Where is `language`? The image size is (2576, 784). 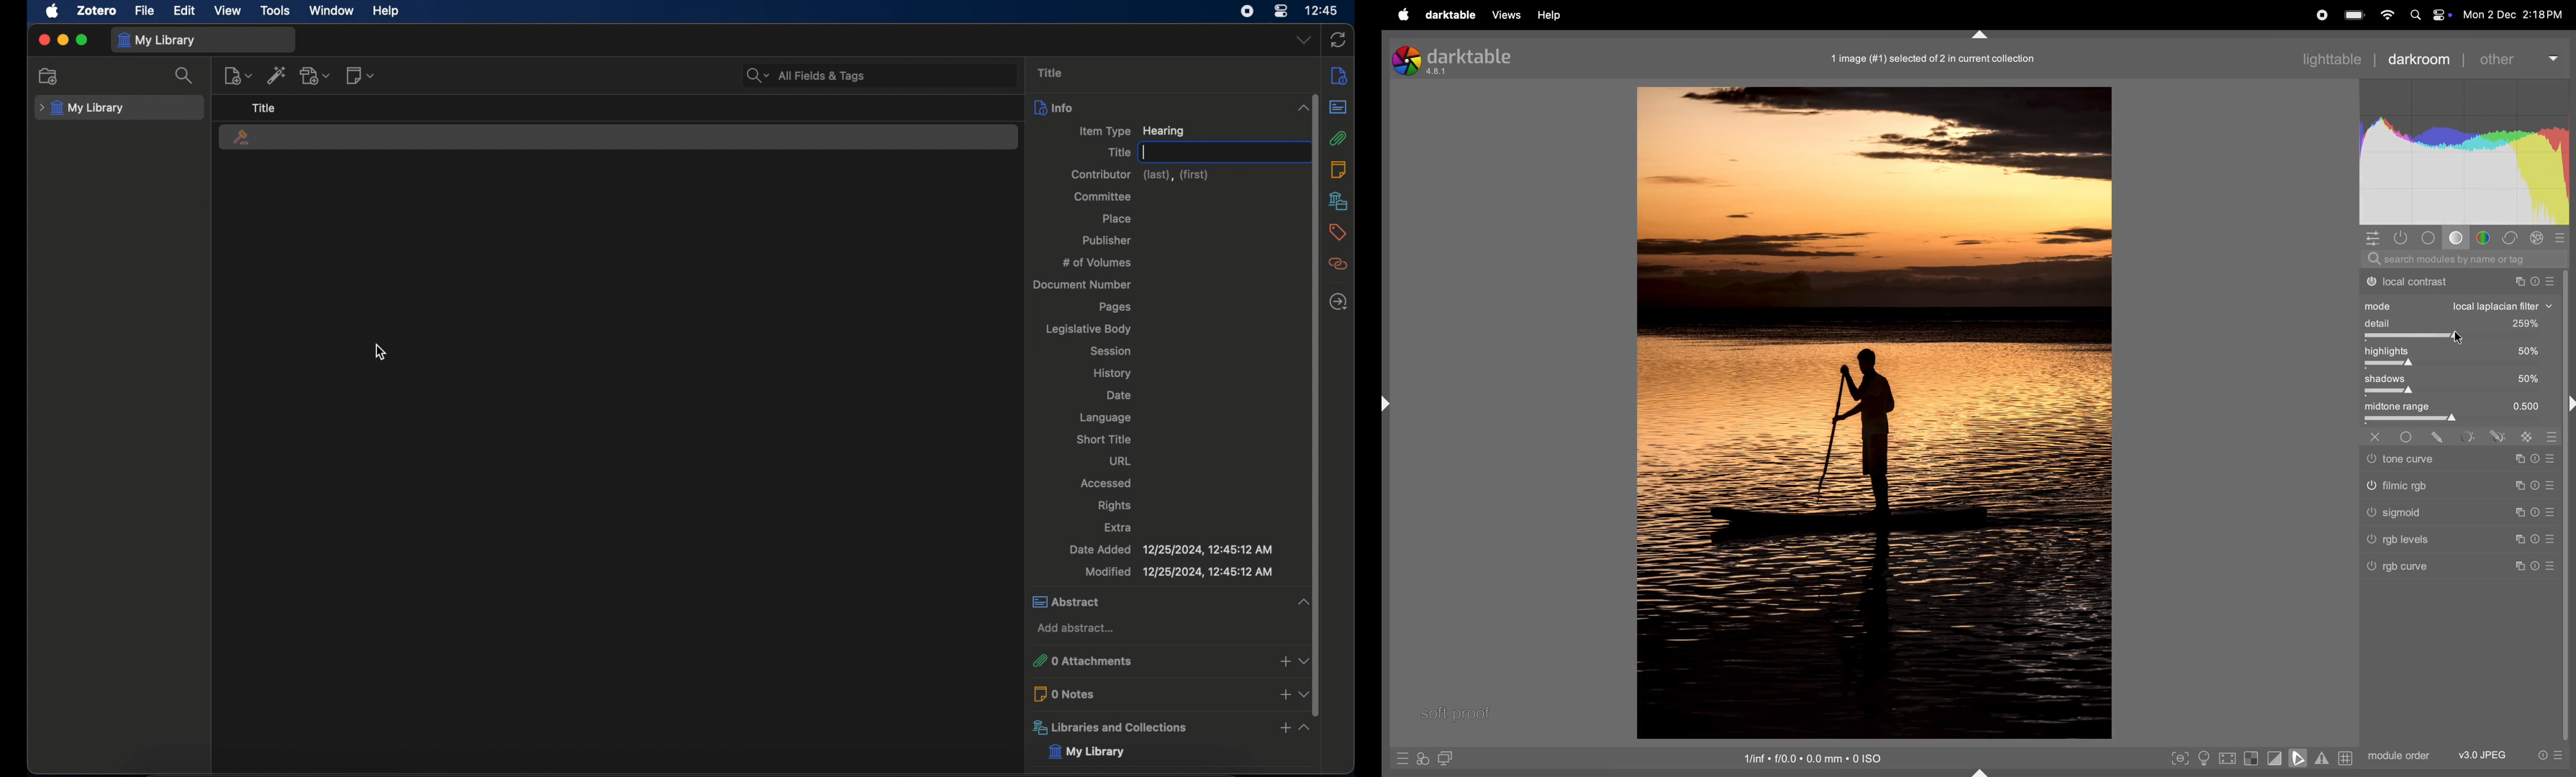
language is located at coordinates (1105, 417).